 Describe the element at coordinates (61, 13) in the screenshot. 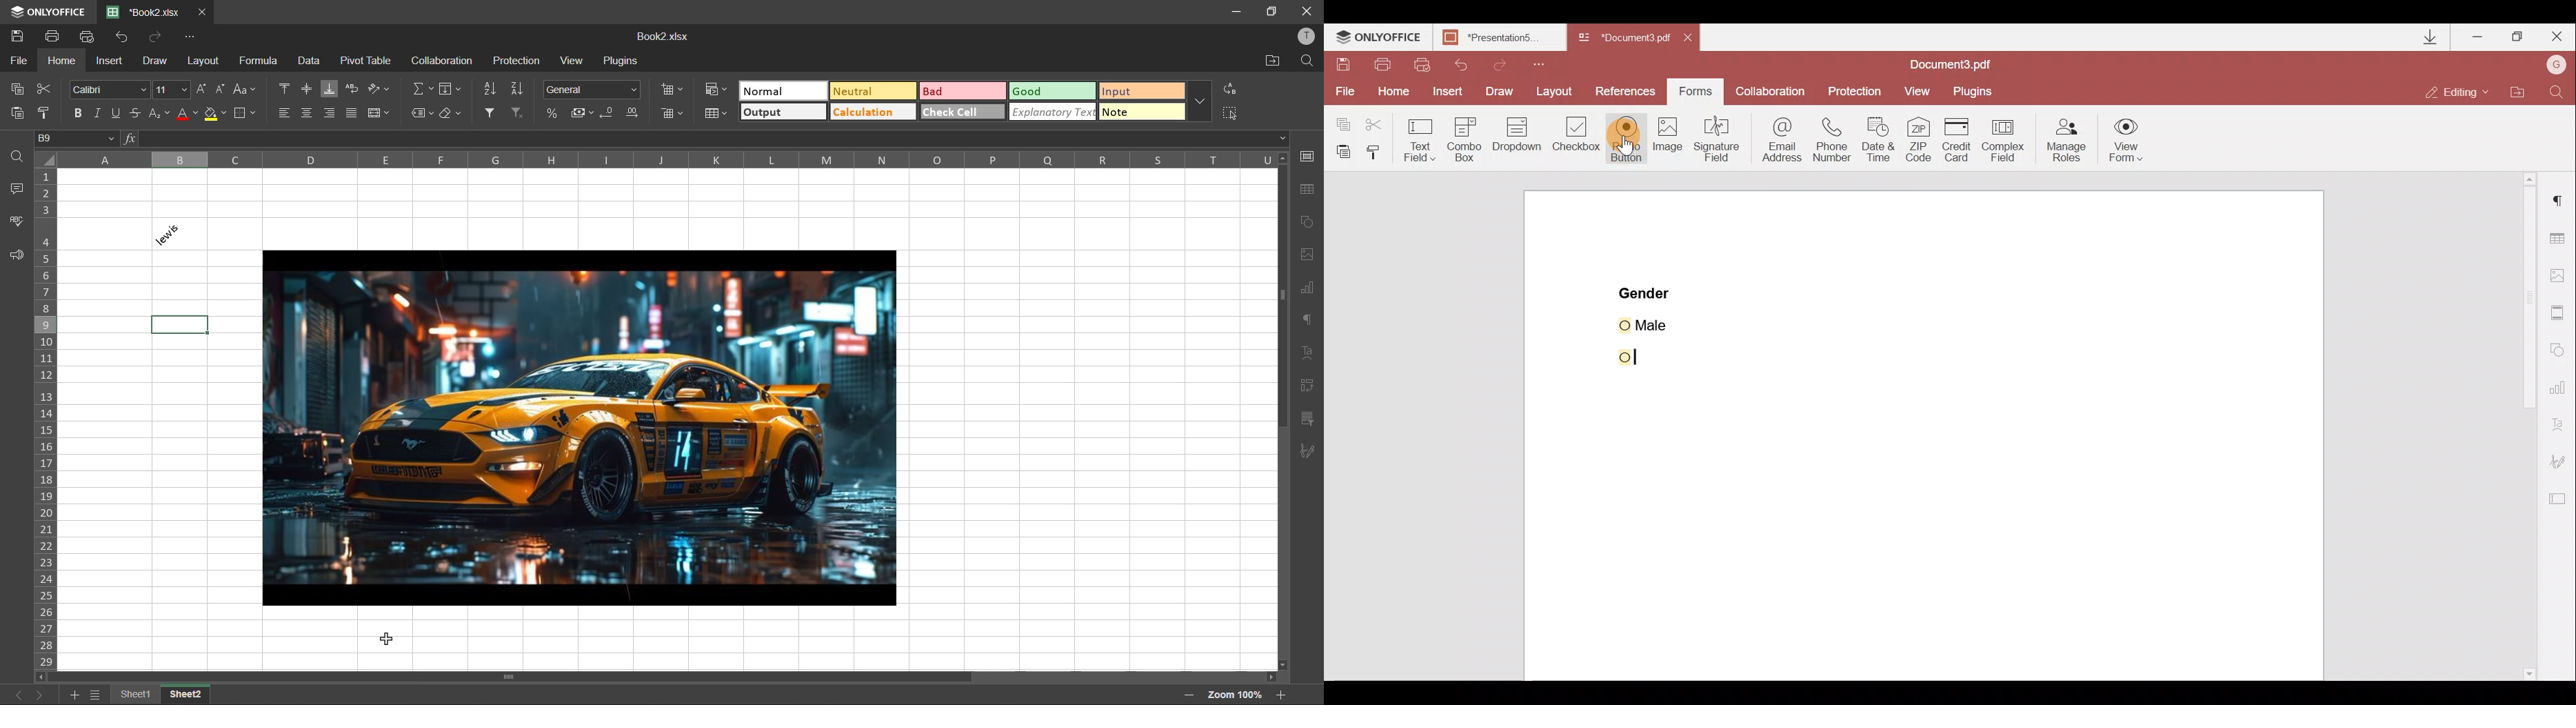

I see `ONLYOFFICE` at that location.